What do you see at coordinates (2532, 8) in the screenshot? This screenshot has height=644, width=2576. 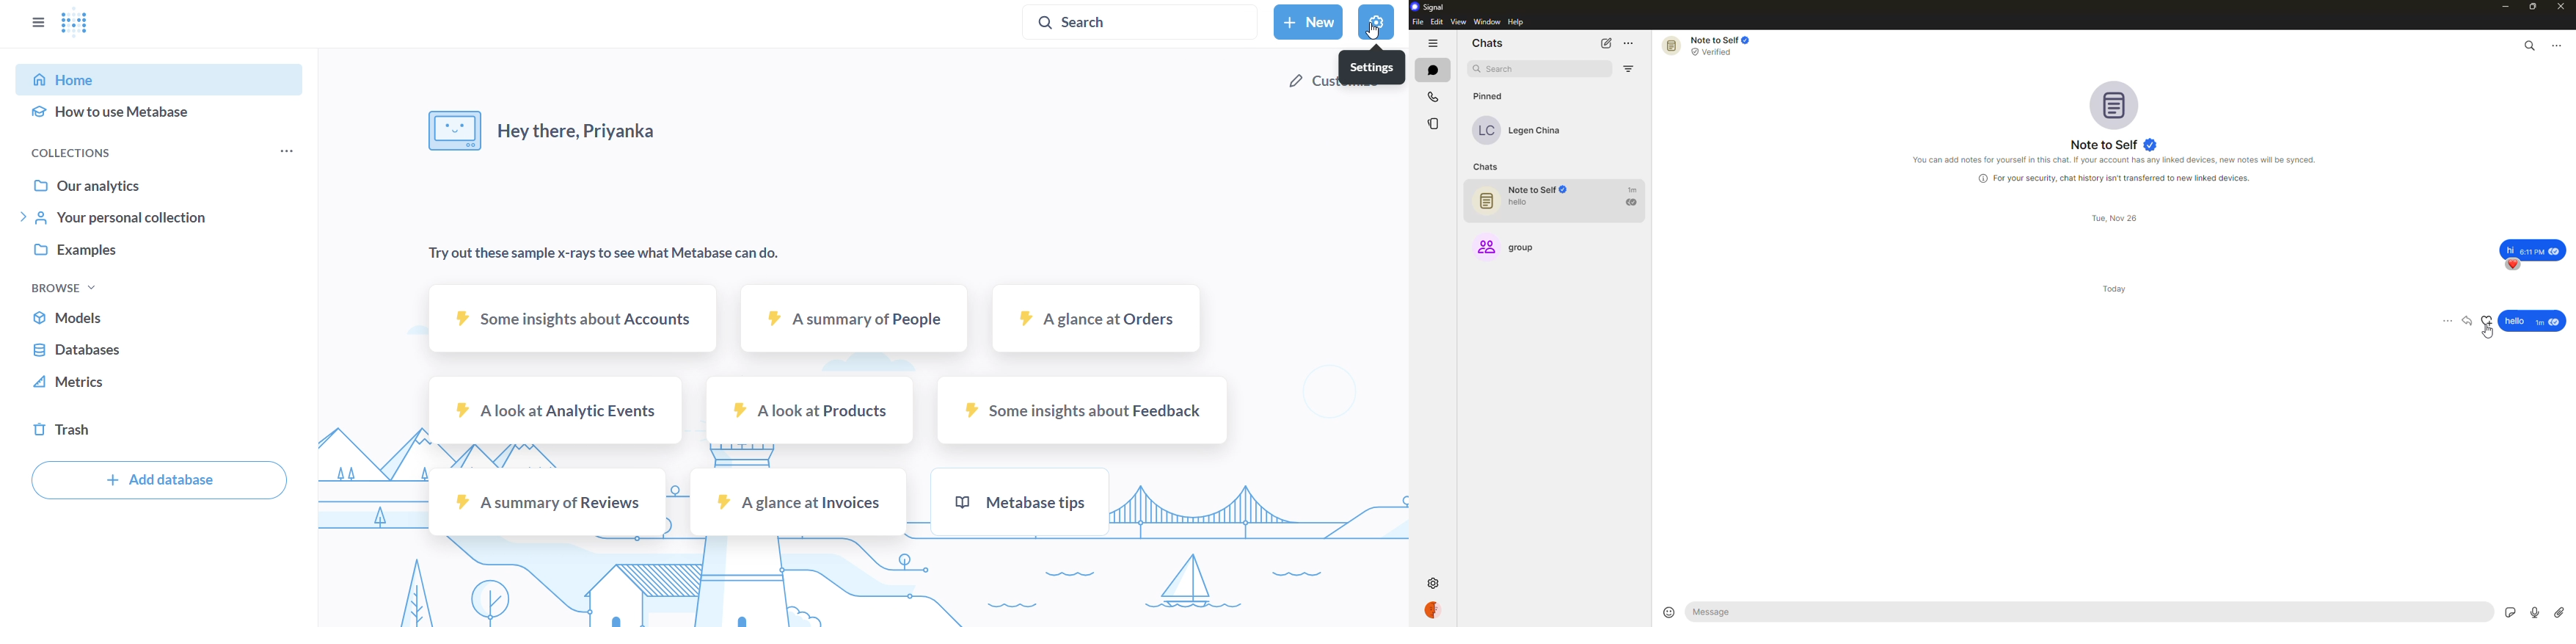 I see `maximize` at bounding box center [2532, 8].